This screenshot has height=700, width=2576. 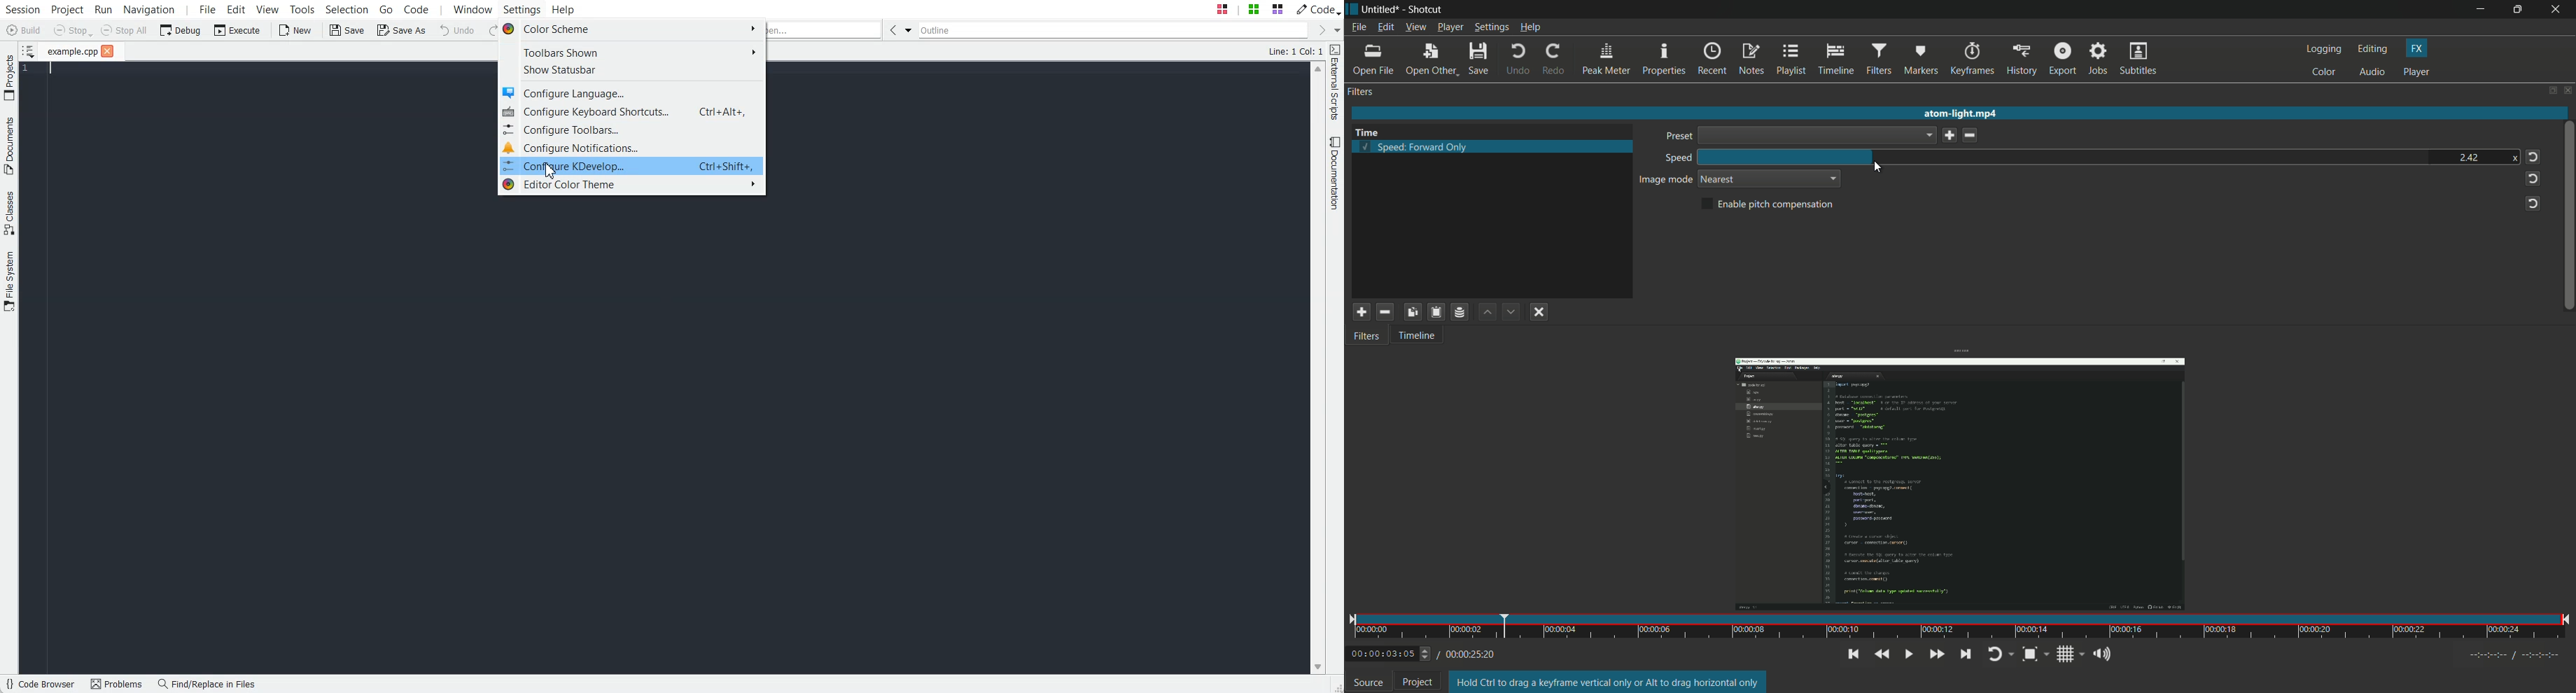 What do you see at coordinates (1360, 312) in the screenshot?
I see `add a filter` at bounding box center [1360, 312].